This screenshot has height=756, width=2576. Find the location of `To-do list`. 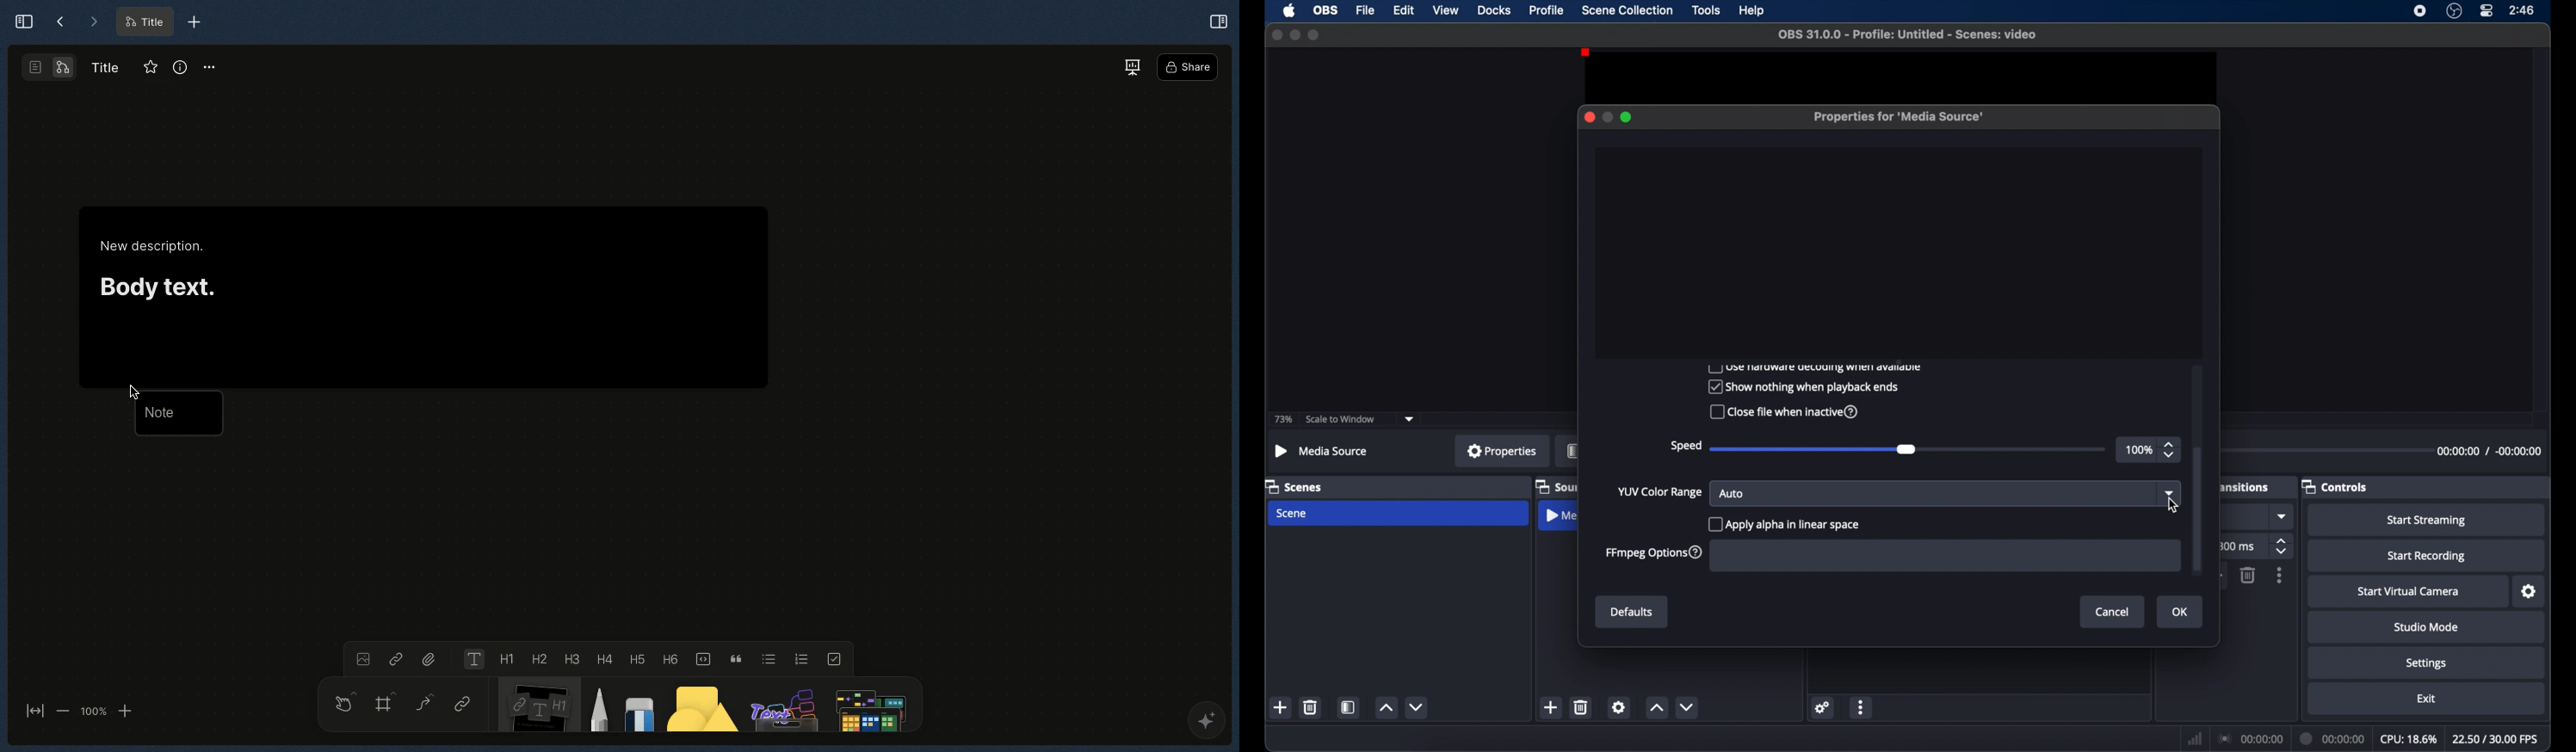

To-do list is located at coordinates (837, 658).